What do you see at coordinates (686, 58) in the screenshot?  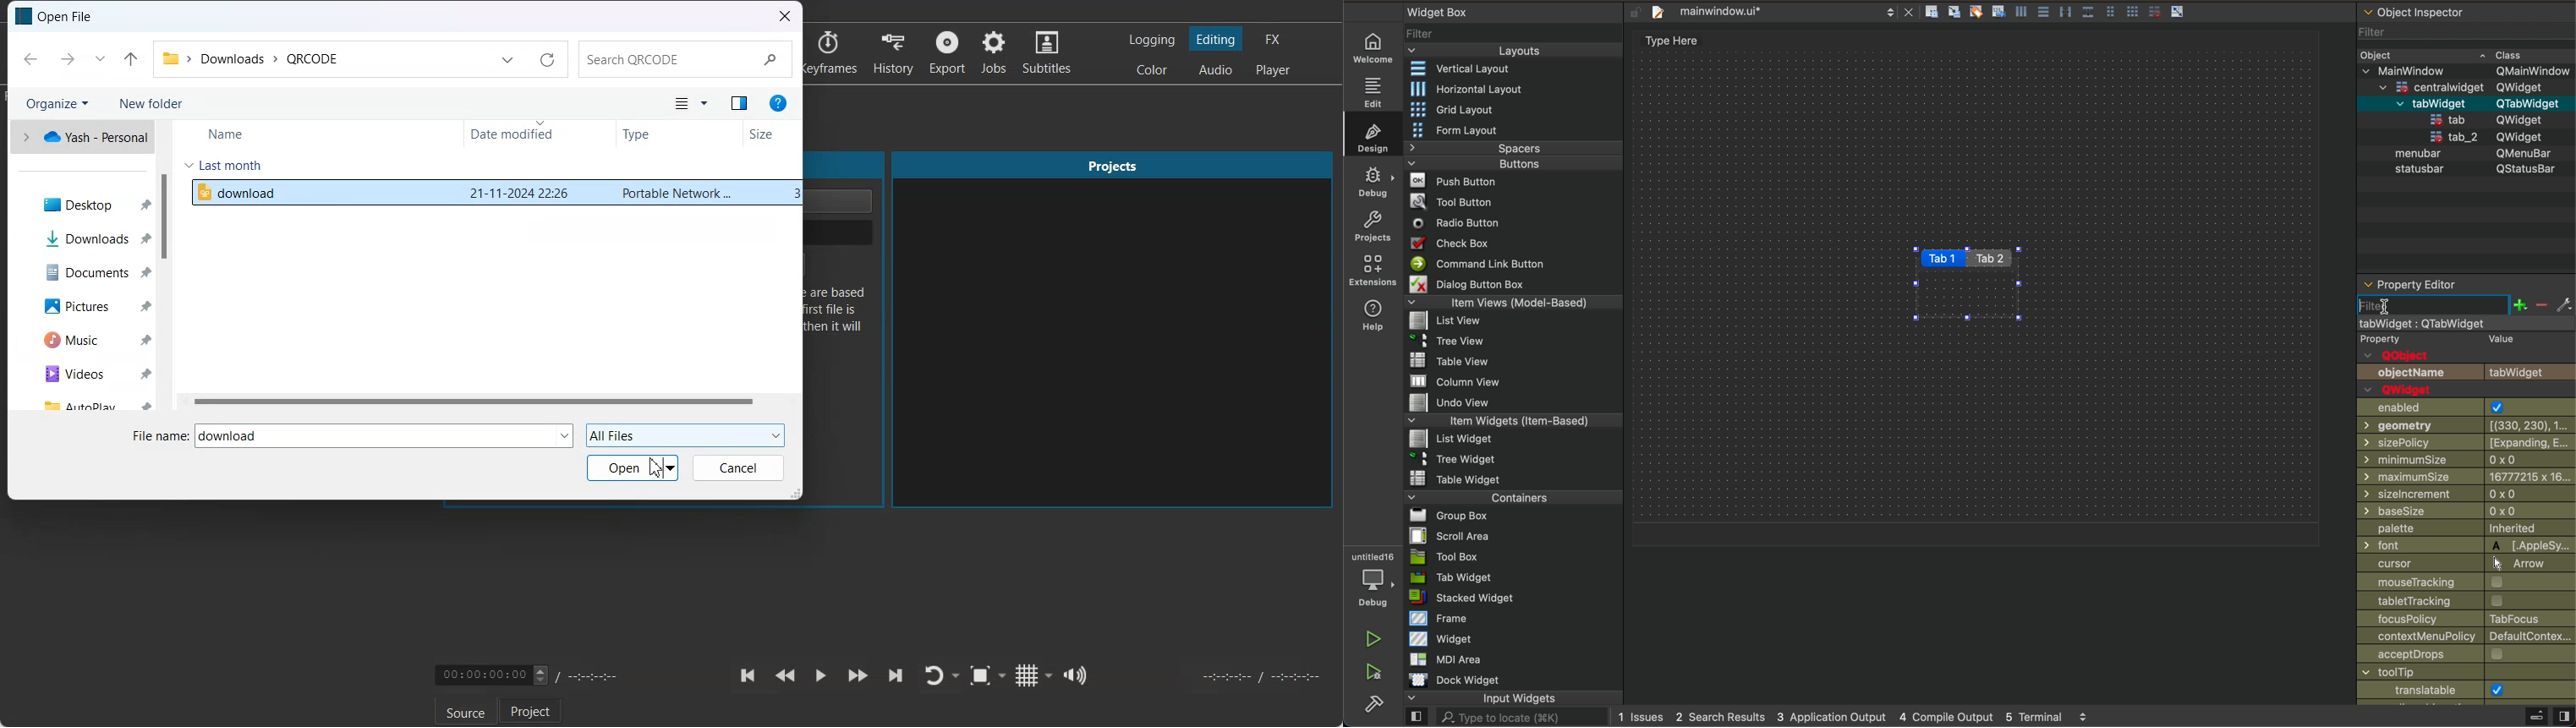 I see `Search Bar` at bounding box center [686, 58].